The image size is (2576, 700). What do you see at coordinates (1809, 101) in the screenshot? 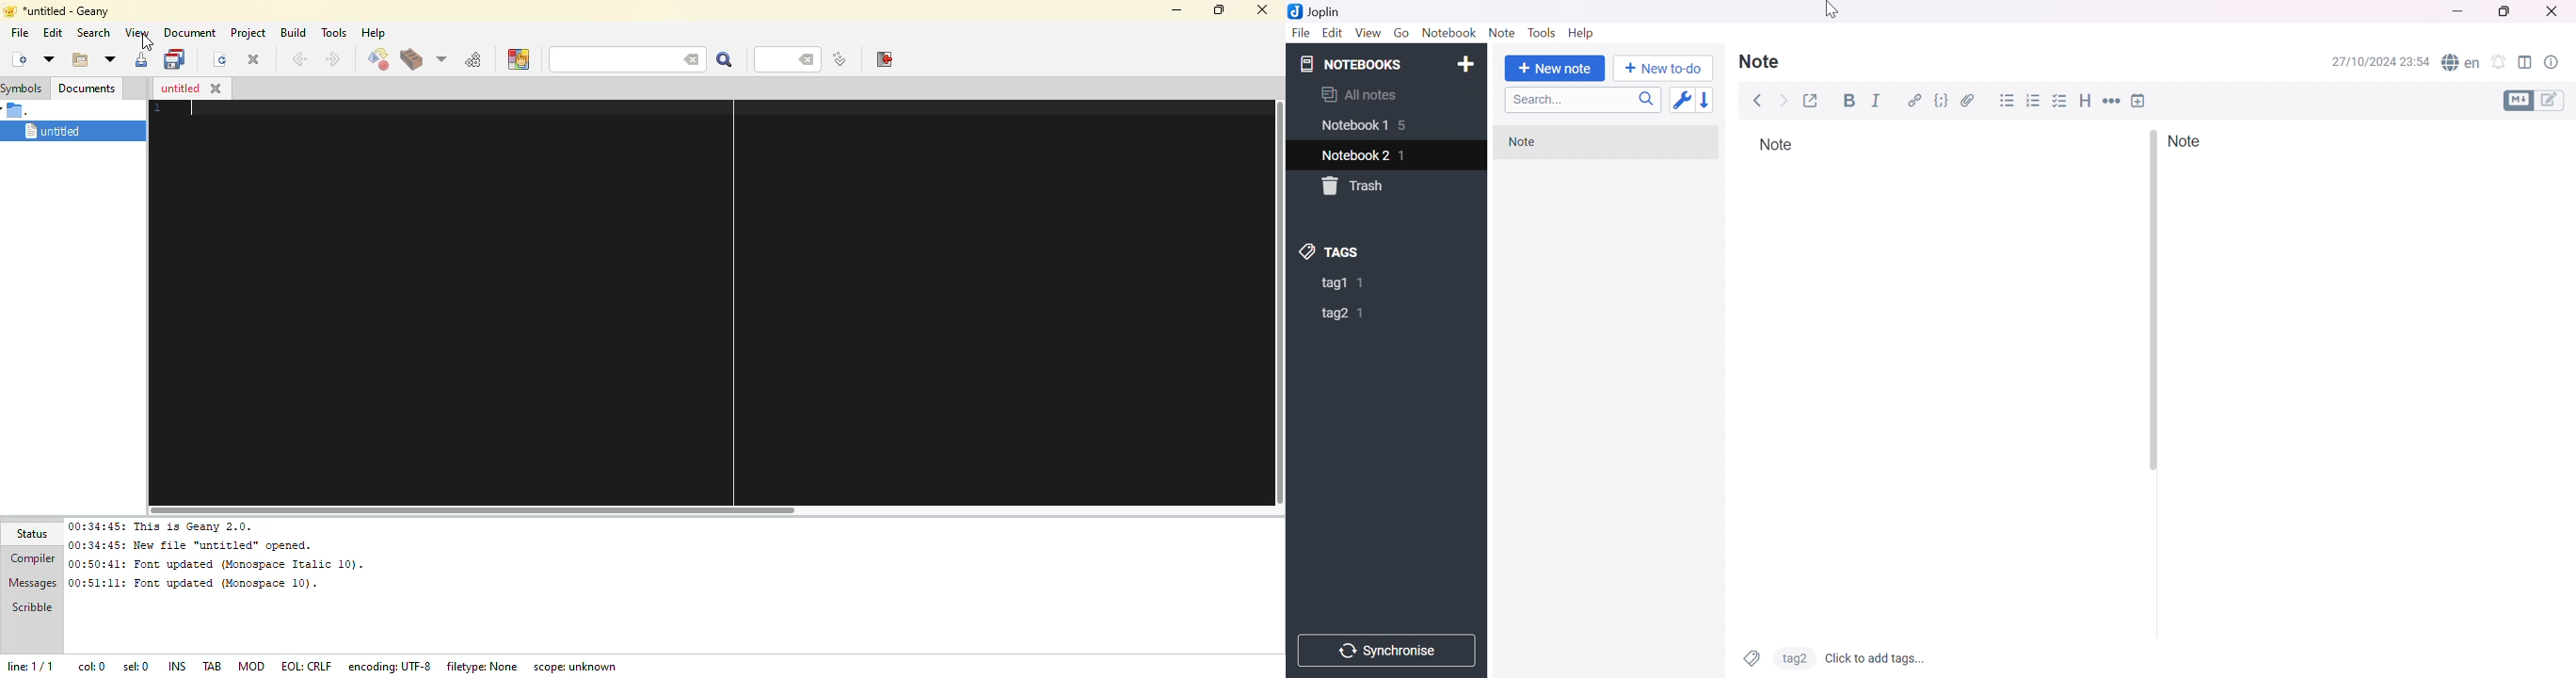
I see `Toggle external editing` at bounding box center [1809, 101].